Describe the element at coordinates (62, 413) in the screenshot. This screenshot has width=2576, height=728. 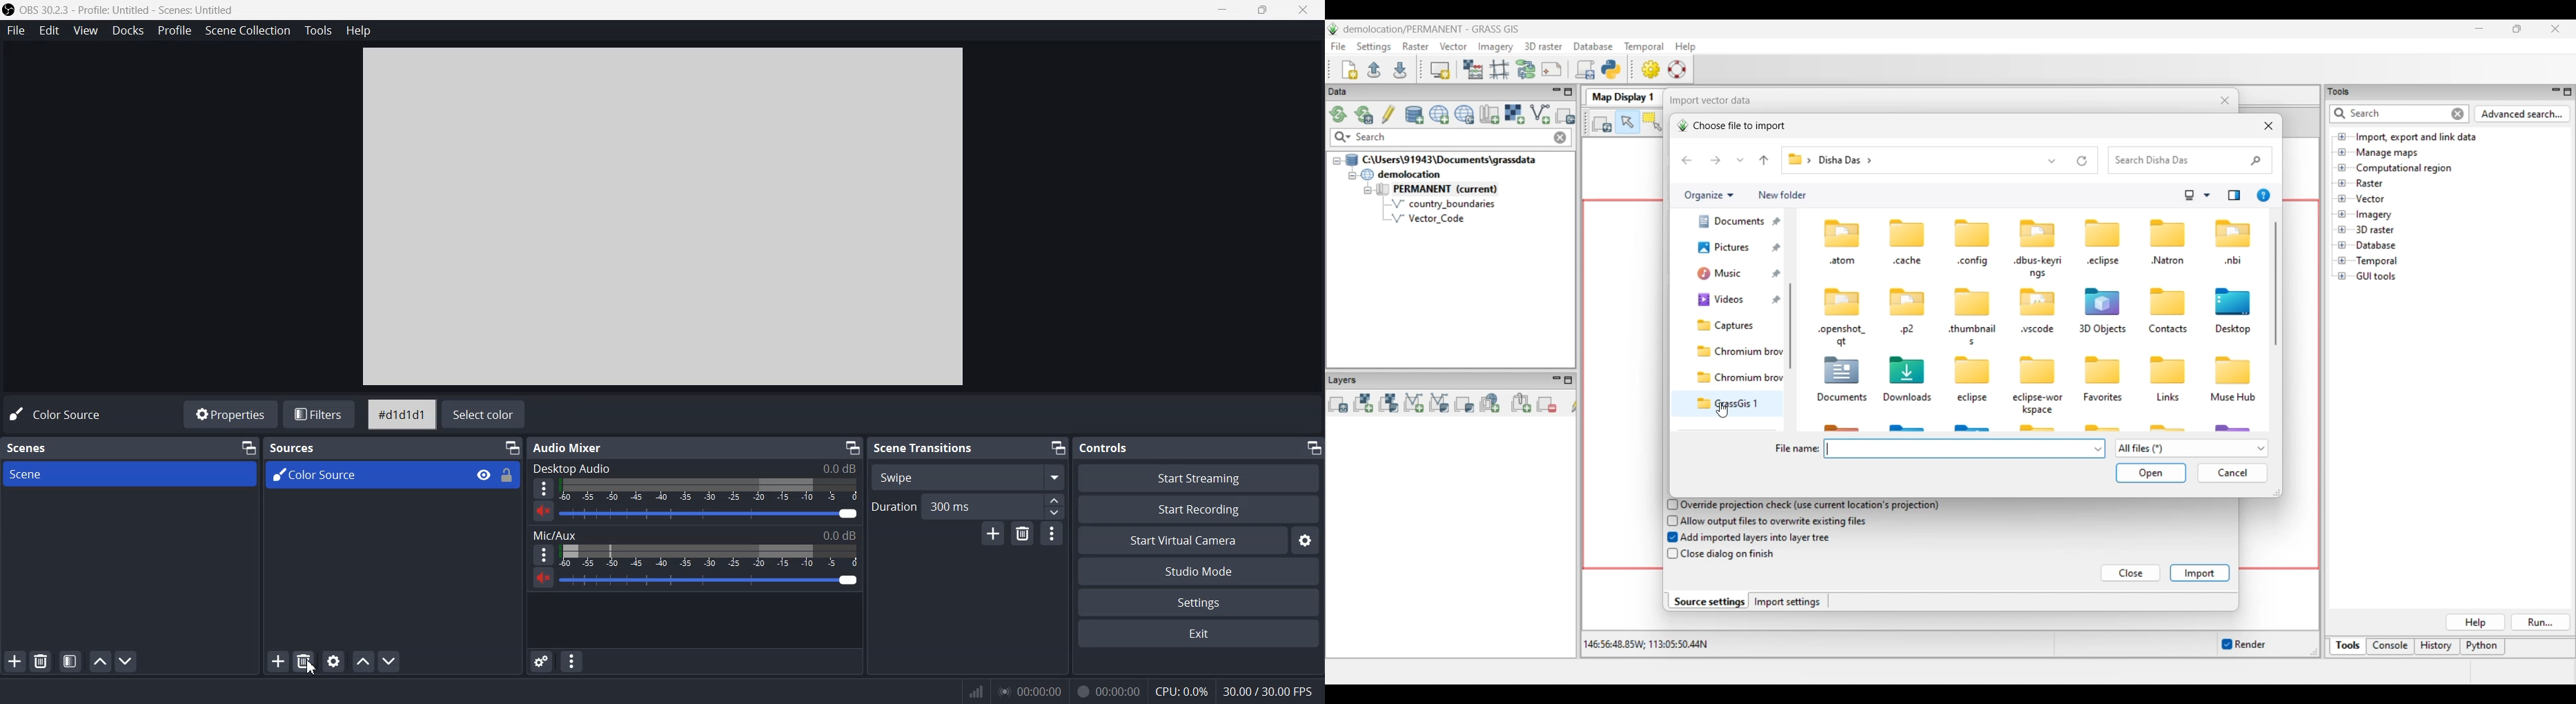
I see `Color Source` at that location.